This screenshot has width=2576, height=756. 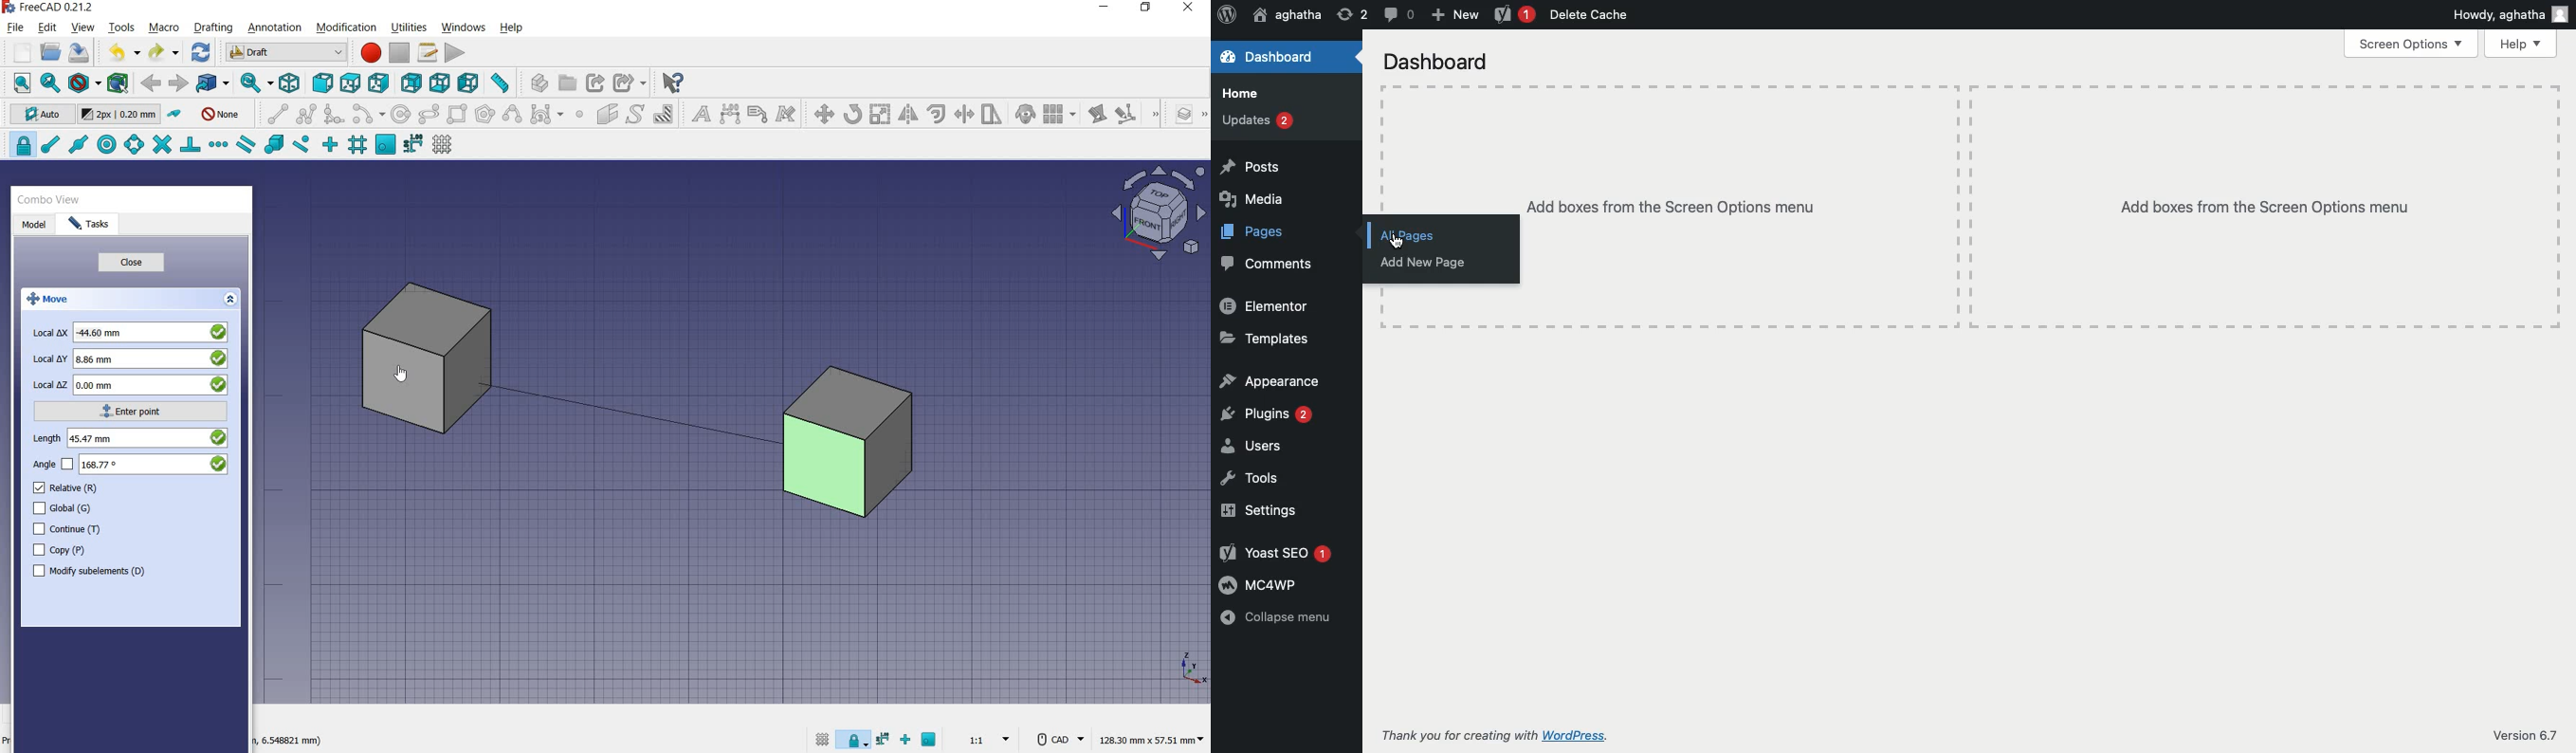 What do you see at coordinates (1440, 263) in the screenshot?
I see `Add new page` at bounding box center [1440, 263].